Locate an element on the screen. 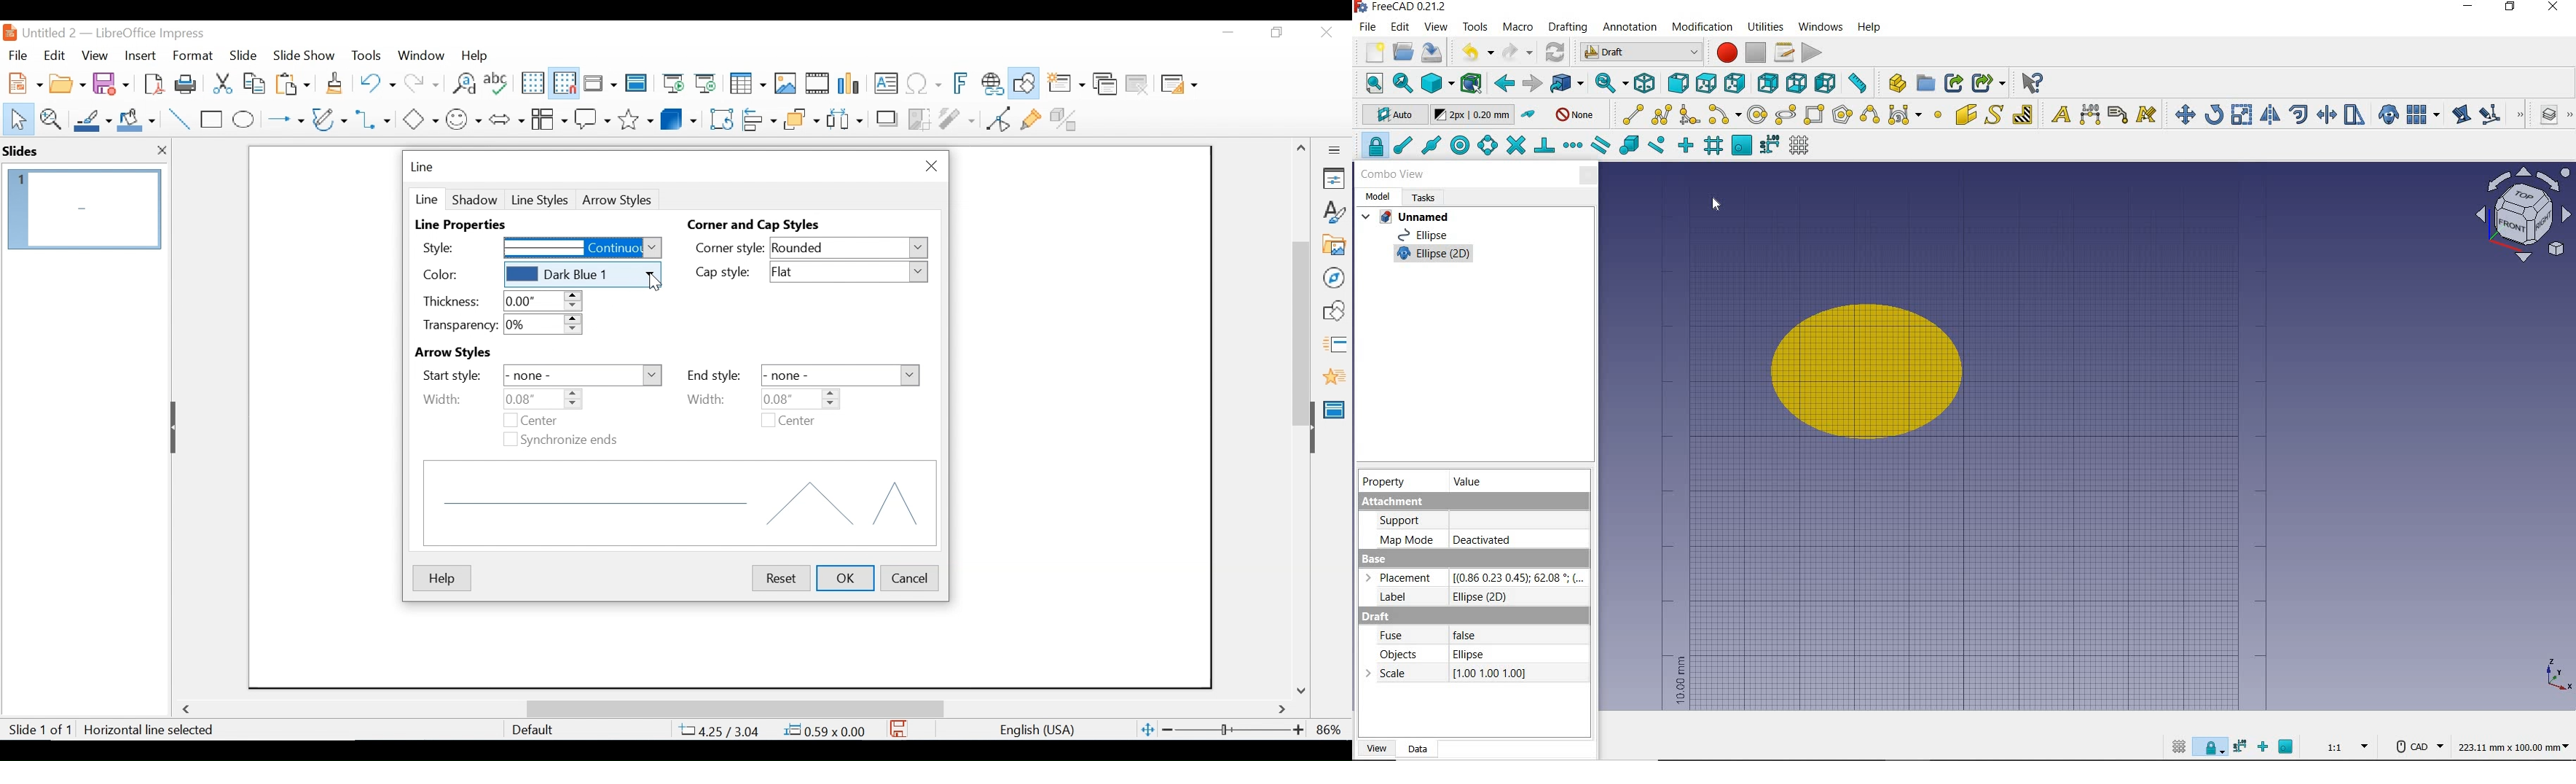 This screenshot has height=784, width=2576. polyline is located at coordinates (1662, 116).